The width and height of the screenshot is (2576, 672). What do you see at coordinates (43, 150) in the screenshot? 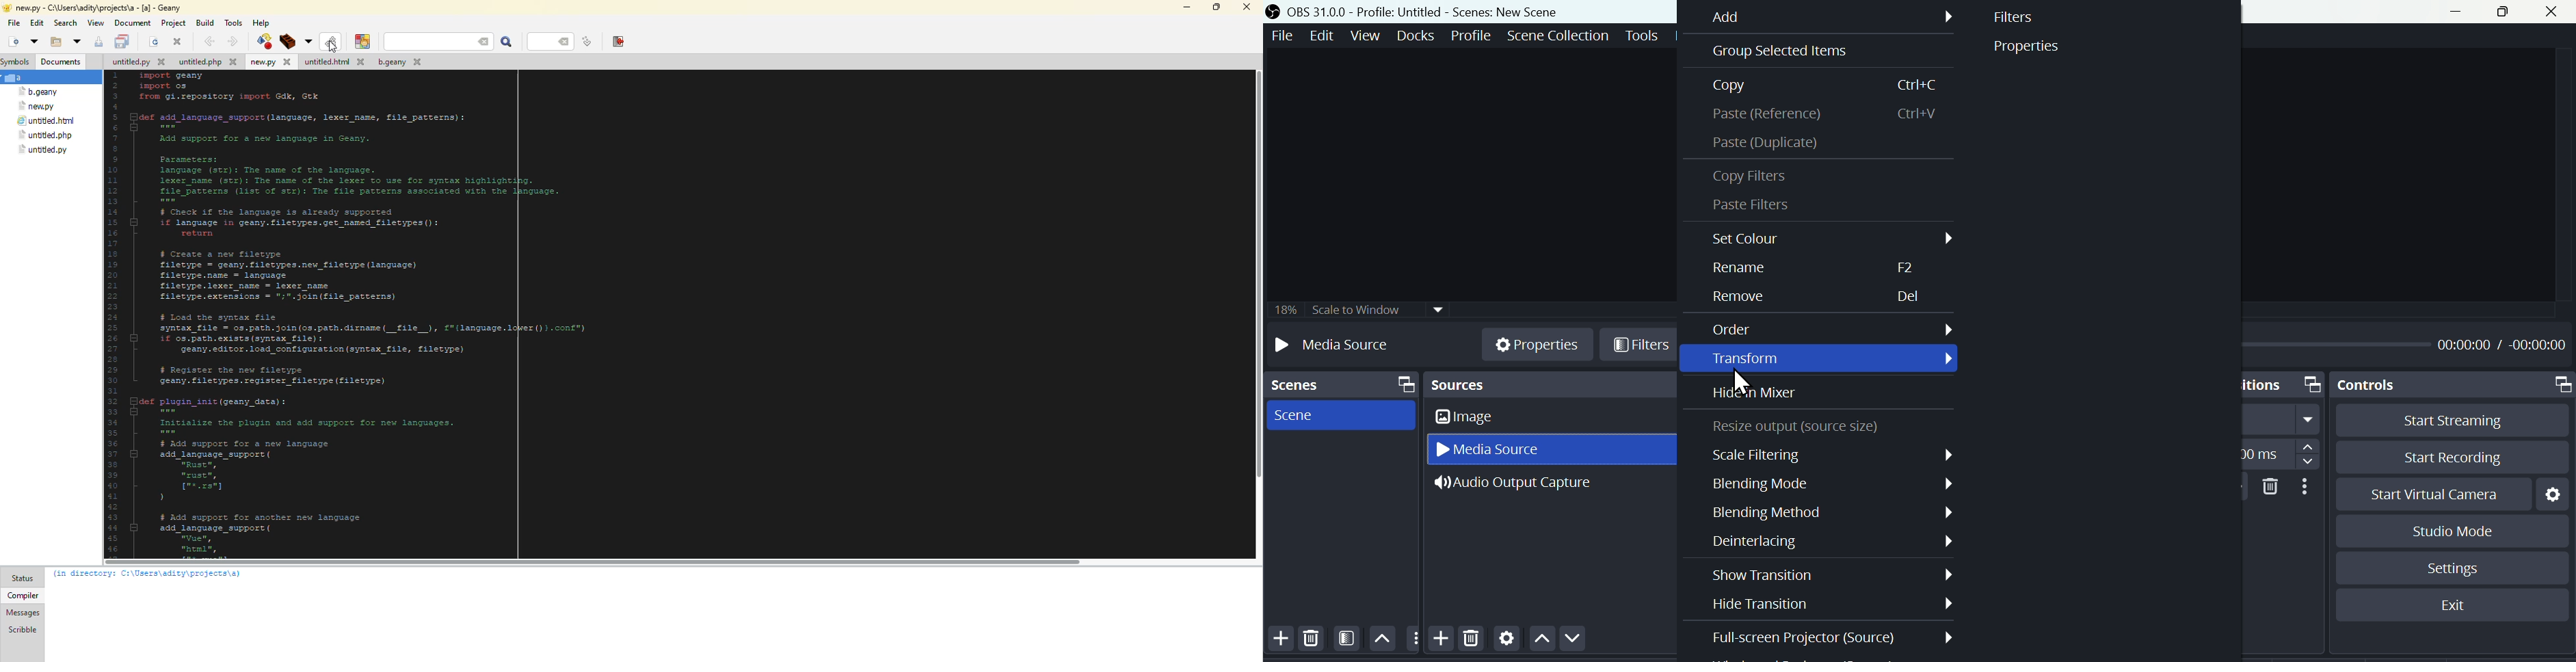
I see `file` at bounding box center [43, 150].